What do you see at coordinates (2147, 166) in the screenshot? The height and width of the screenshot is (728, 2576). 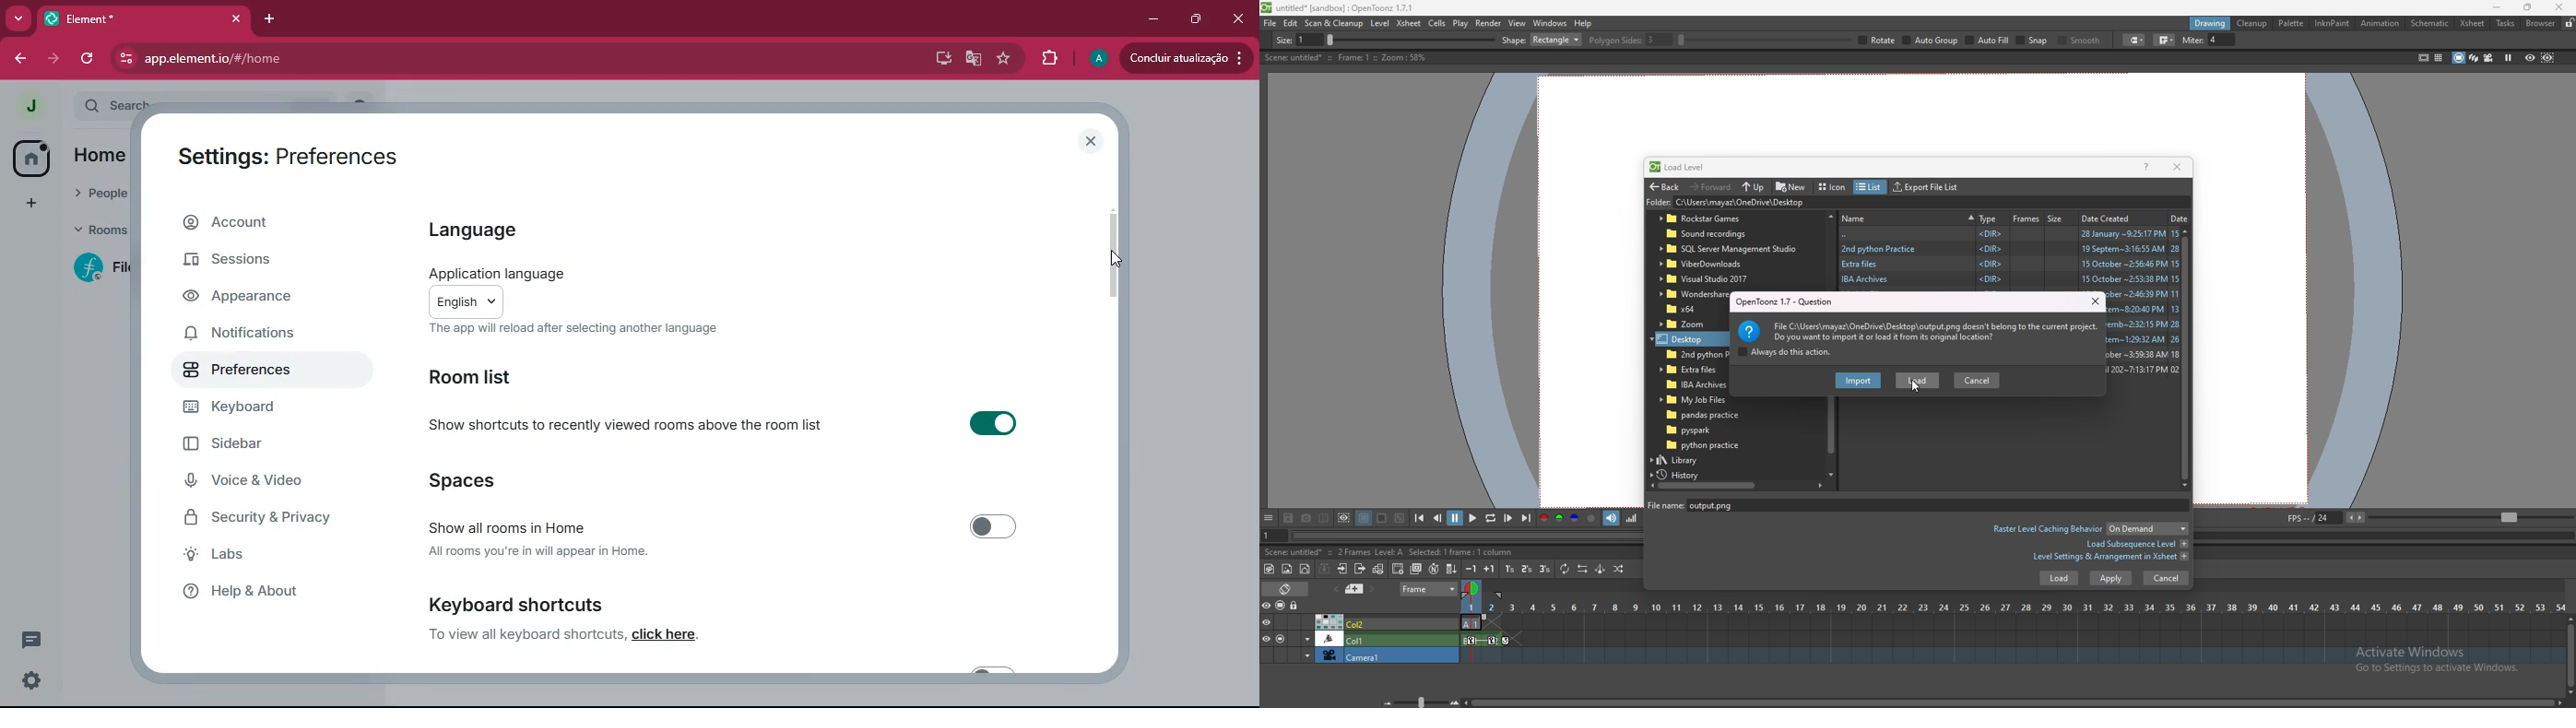 I see `help` at bounding box center [2147, 166].